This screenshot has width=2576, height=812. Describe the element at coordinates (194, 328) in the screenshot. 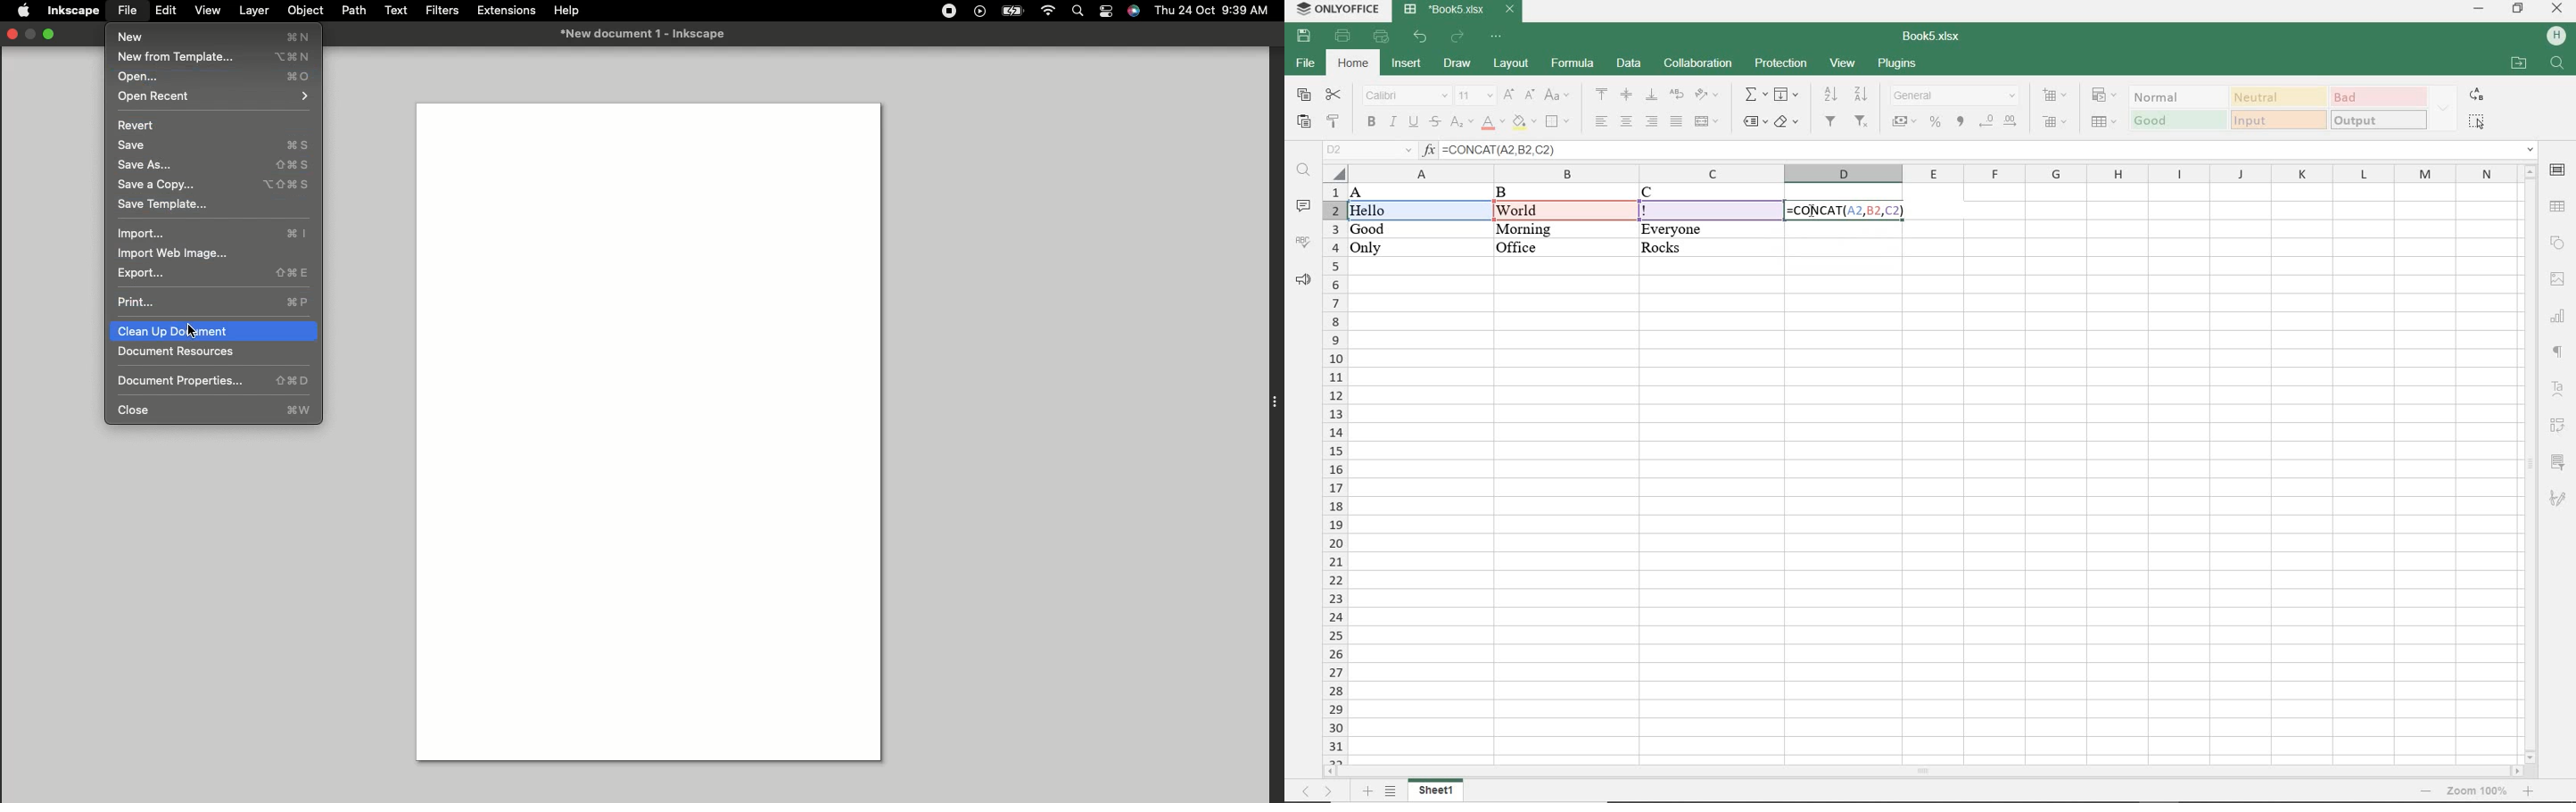

I see `cursor` at that location.